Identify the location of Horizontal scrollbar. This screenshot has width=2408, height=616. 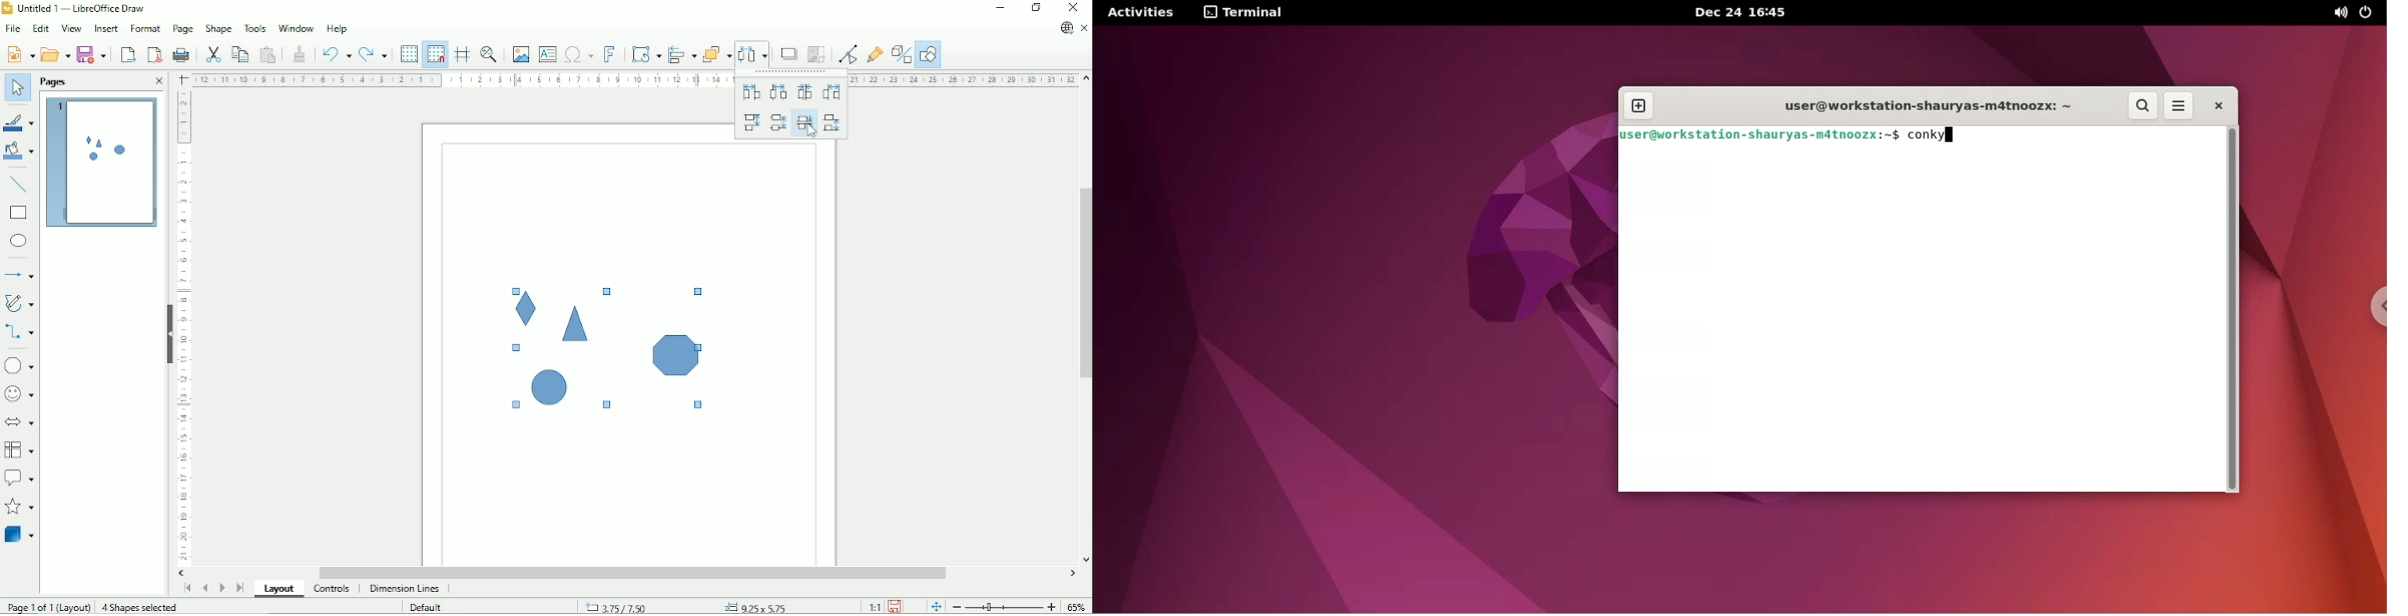
(635, 572).